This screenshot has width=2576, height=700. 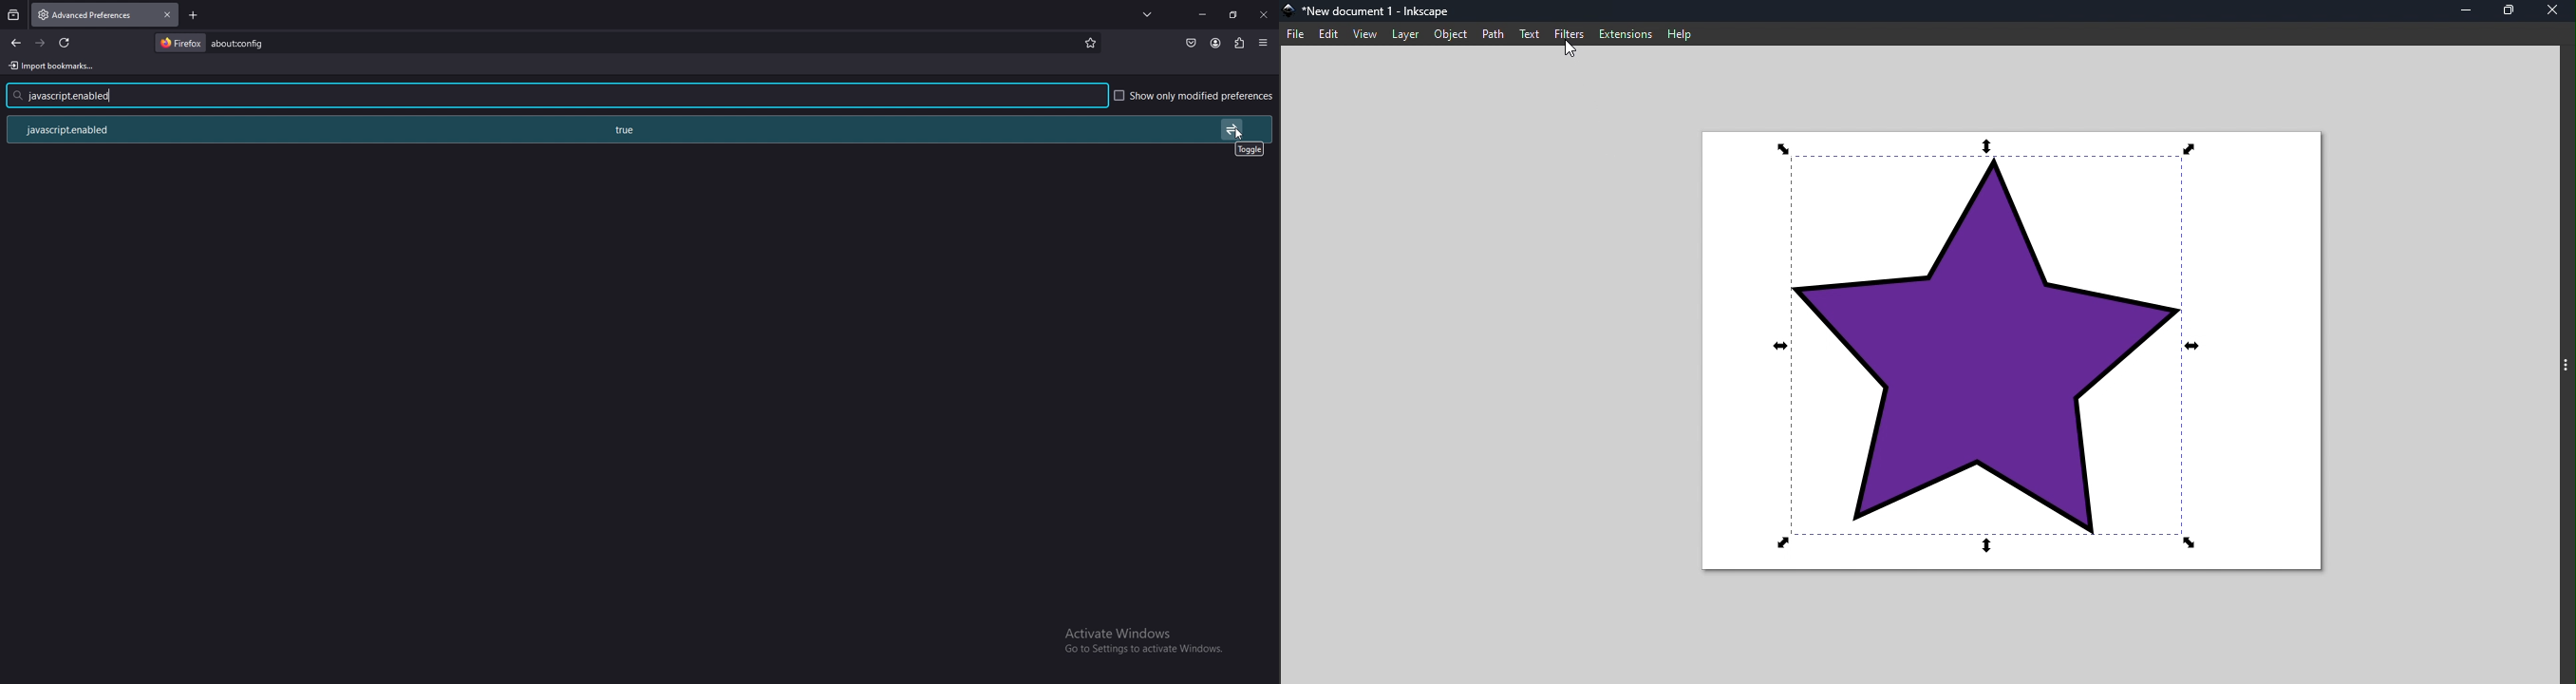 I want to click on seach, so click(x=74, y=95).